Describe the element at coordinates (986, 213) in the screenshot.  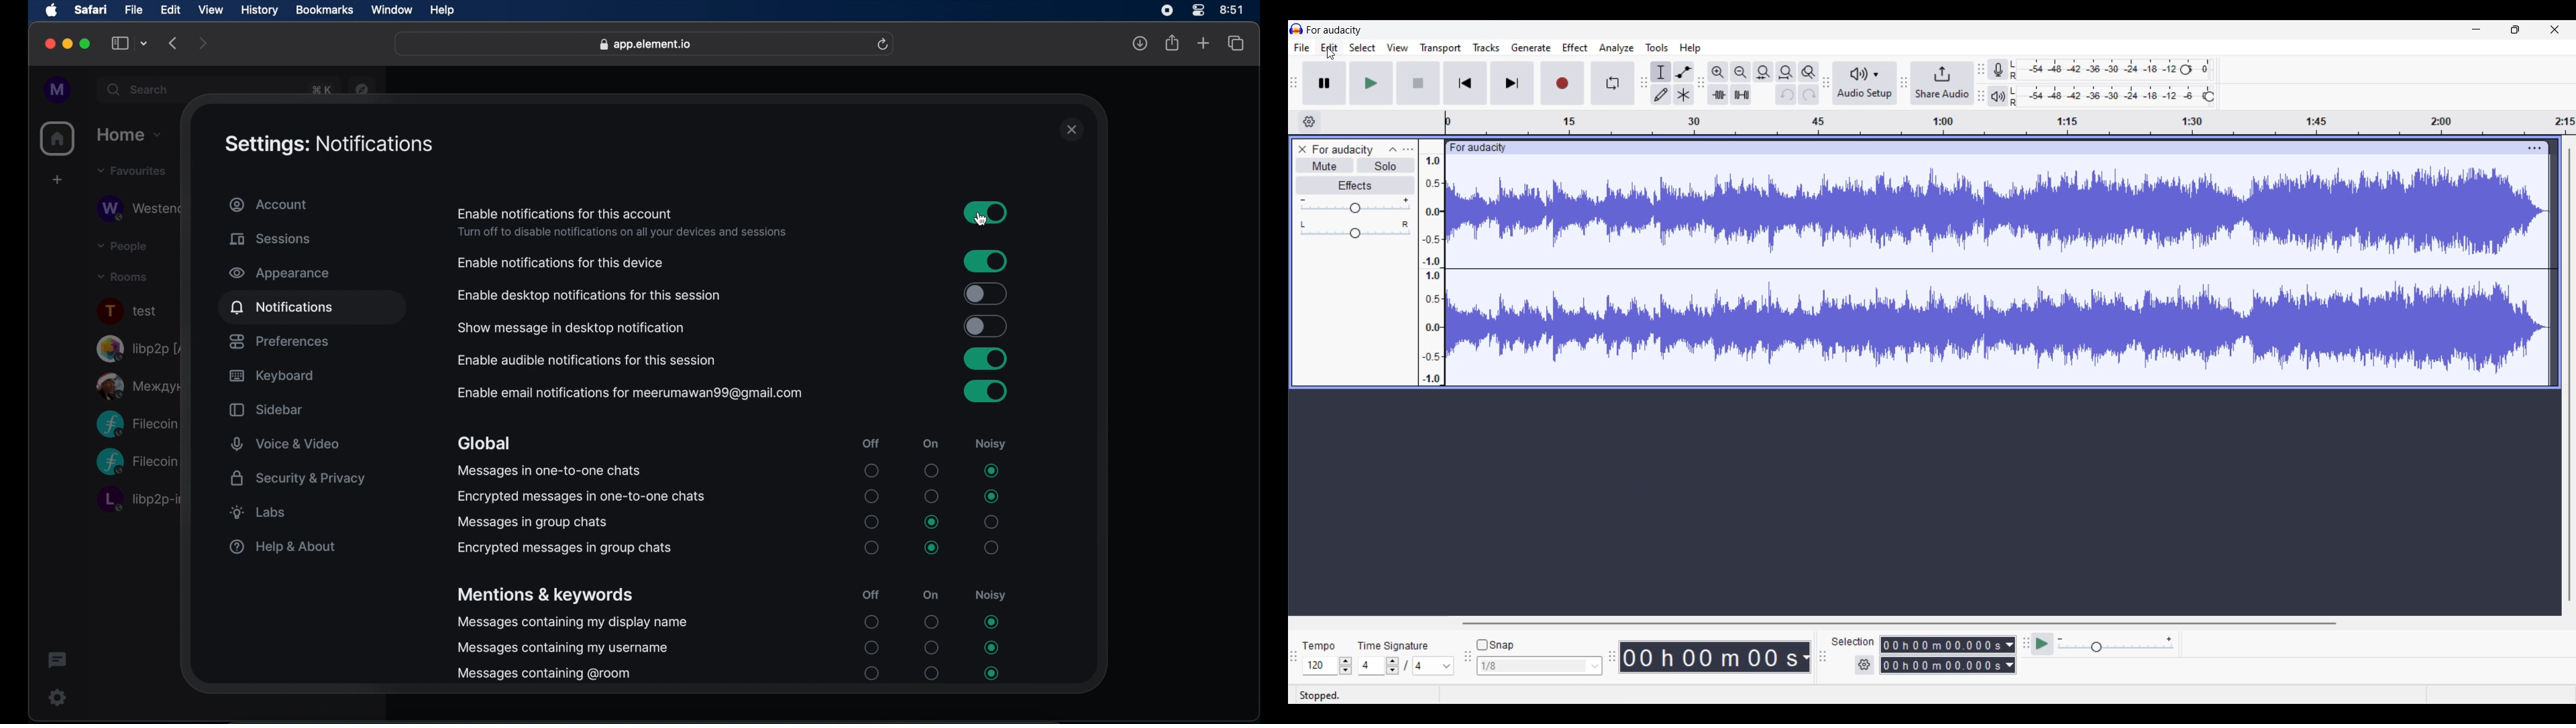
I see `toggle button` at that location.